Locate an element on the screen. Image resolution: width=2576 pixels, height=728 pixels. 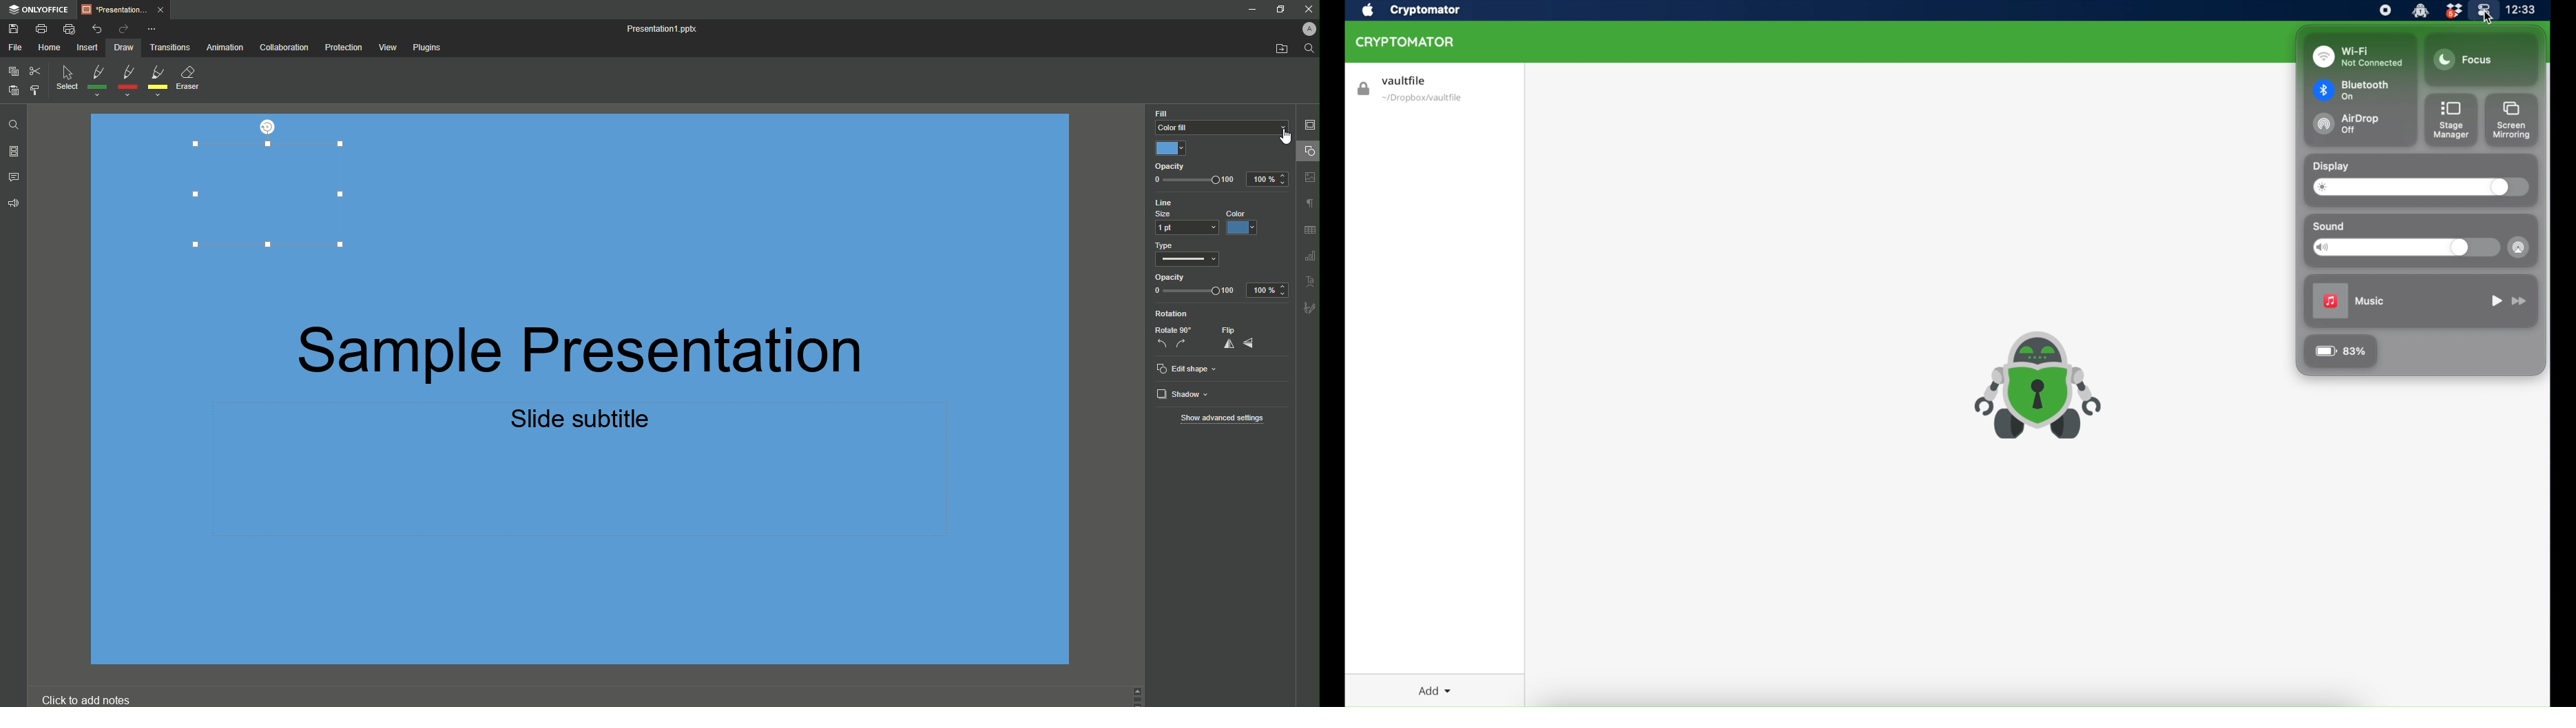
Transitions is located at coordinates (172, 48).